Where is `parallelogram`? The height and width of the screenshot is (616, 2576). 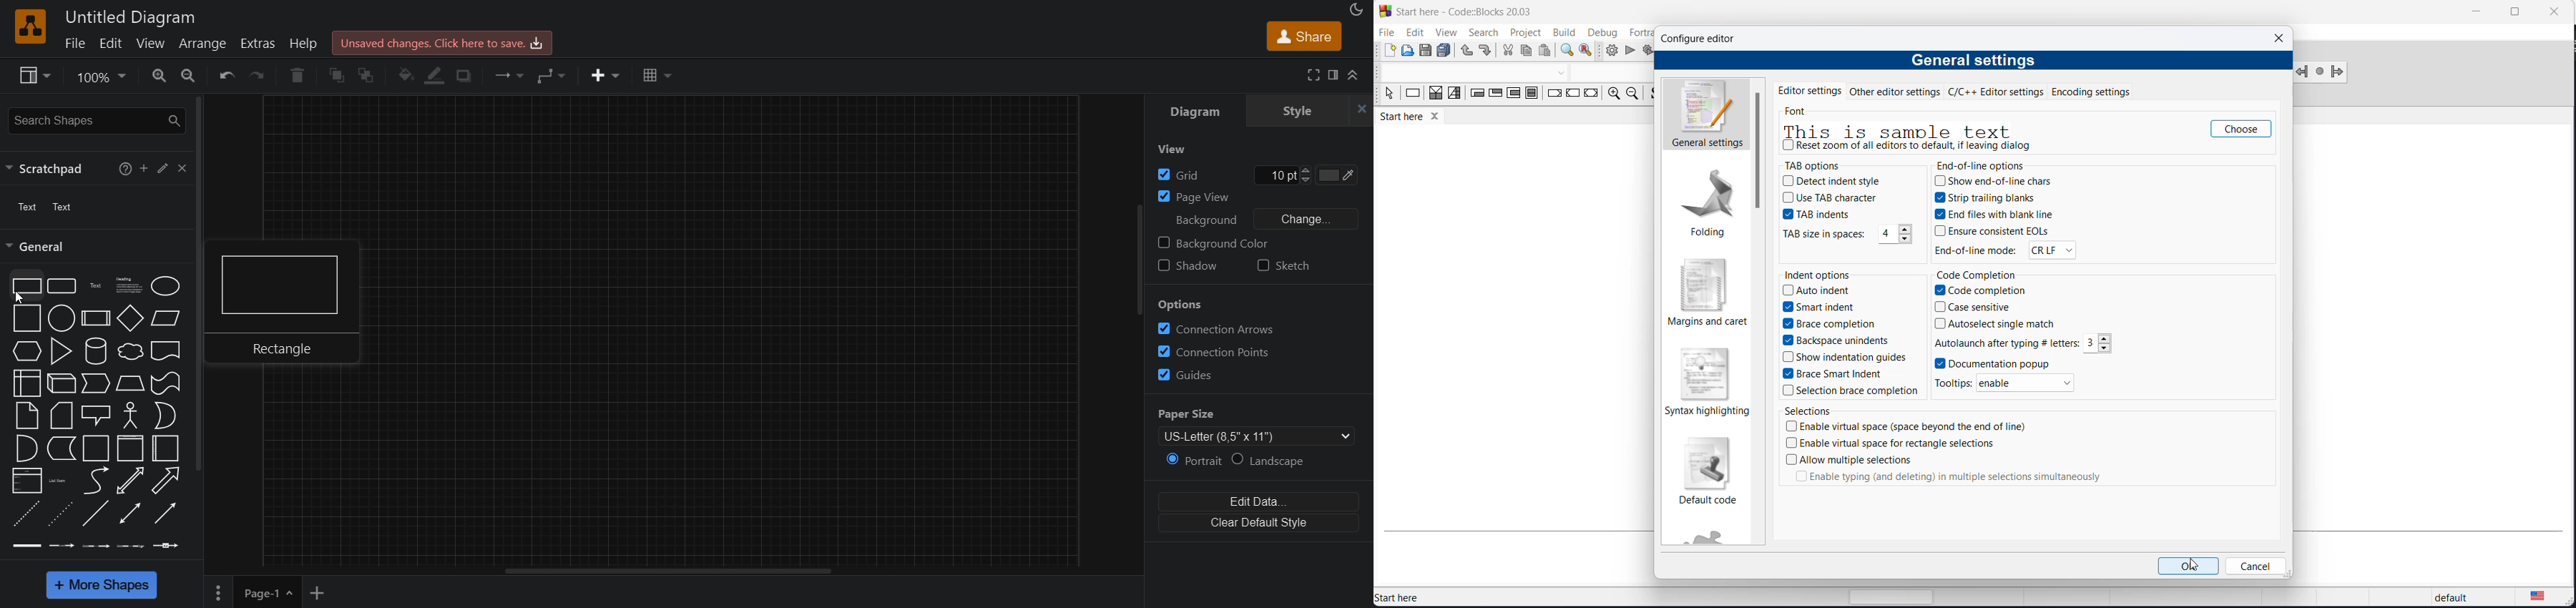 parallelogram is located at coordinates (168, 320).